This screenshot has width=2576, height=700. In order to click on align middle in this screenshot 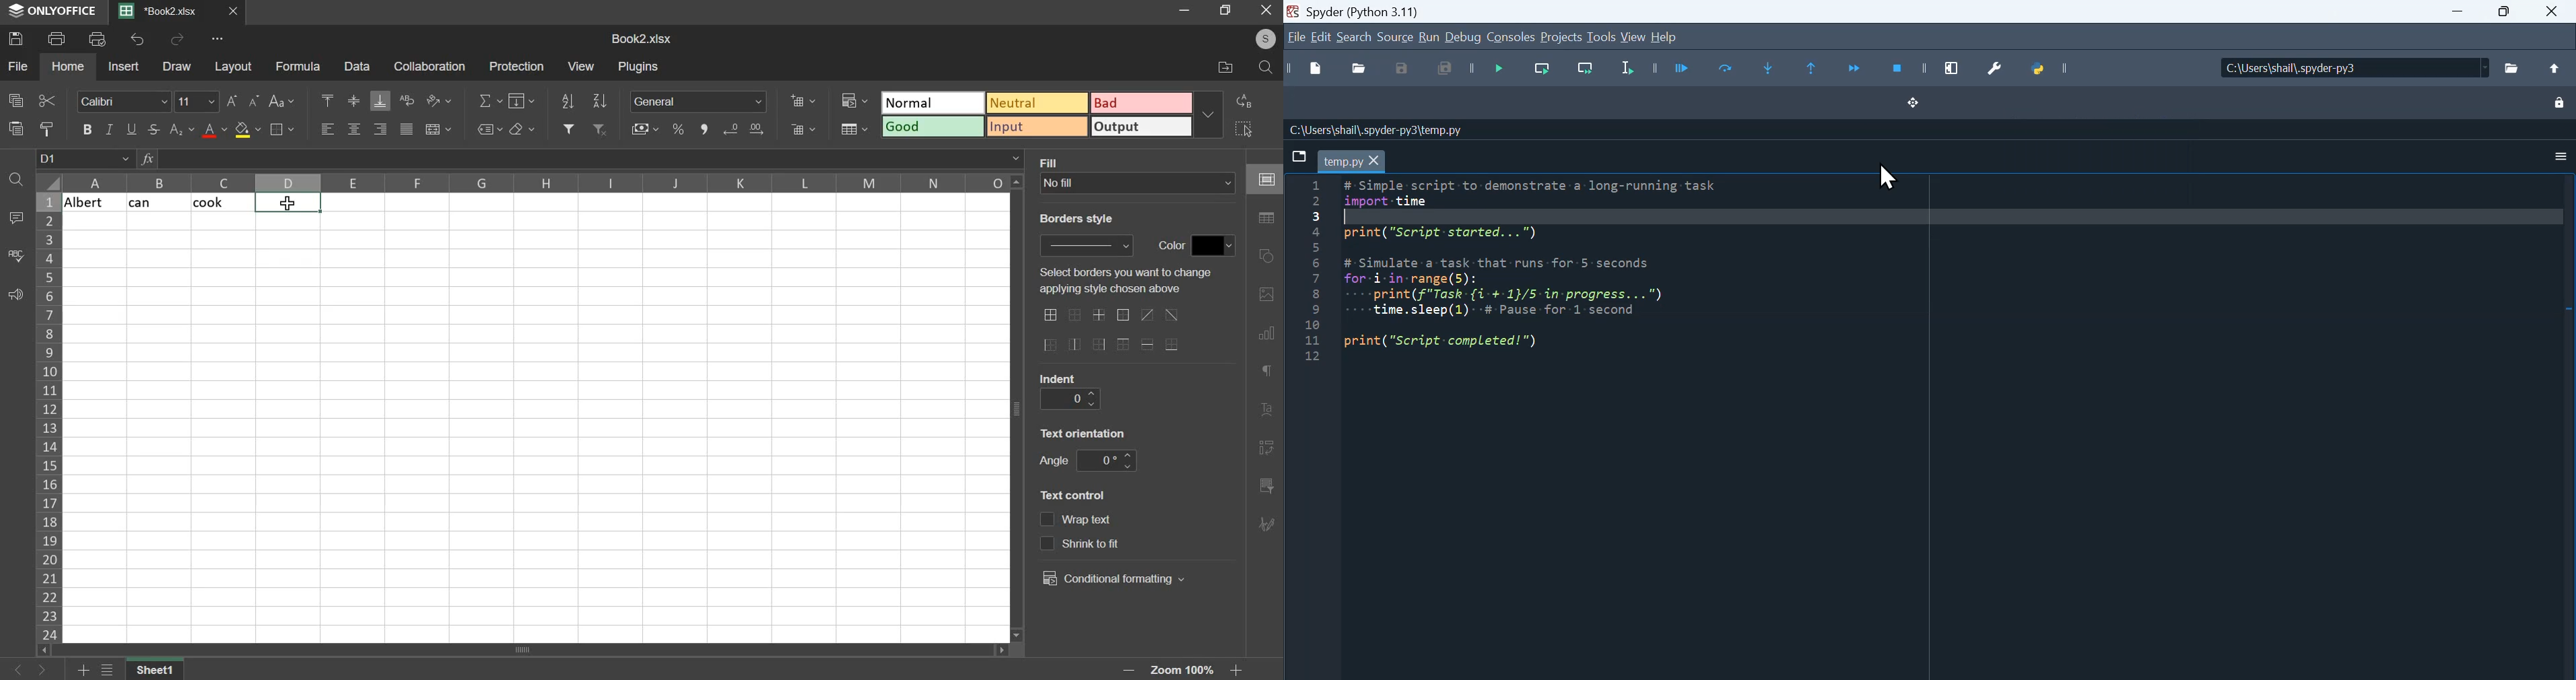, I will do `click(355, 101)`.